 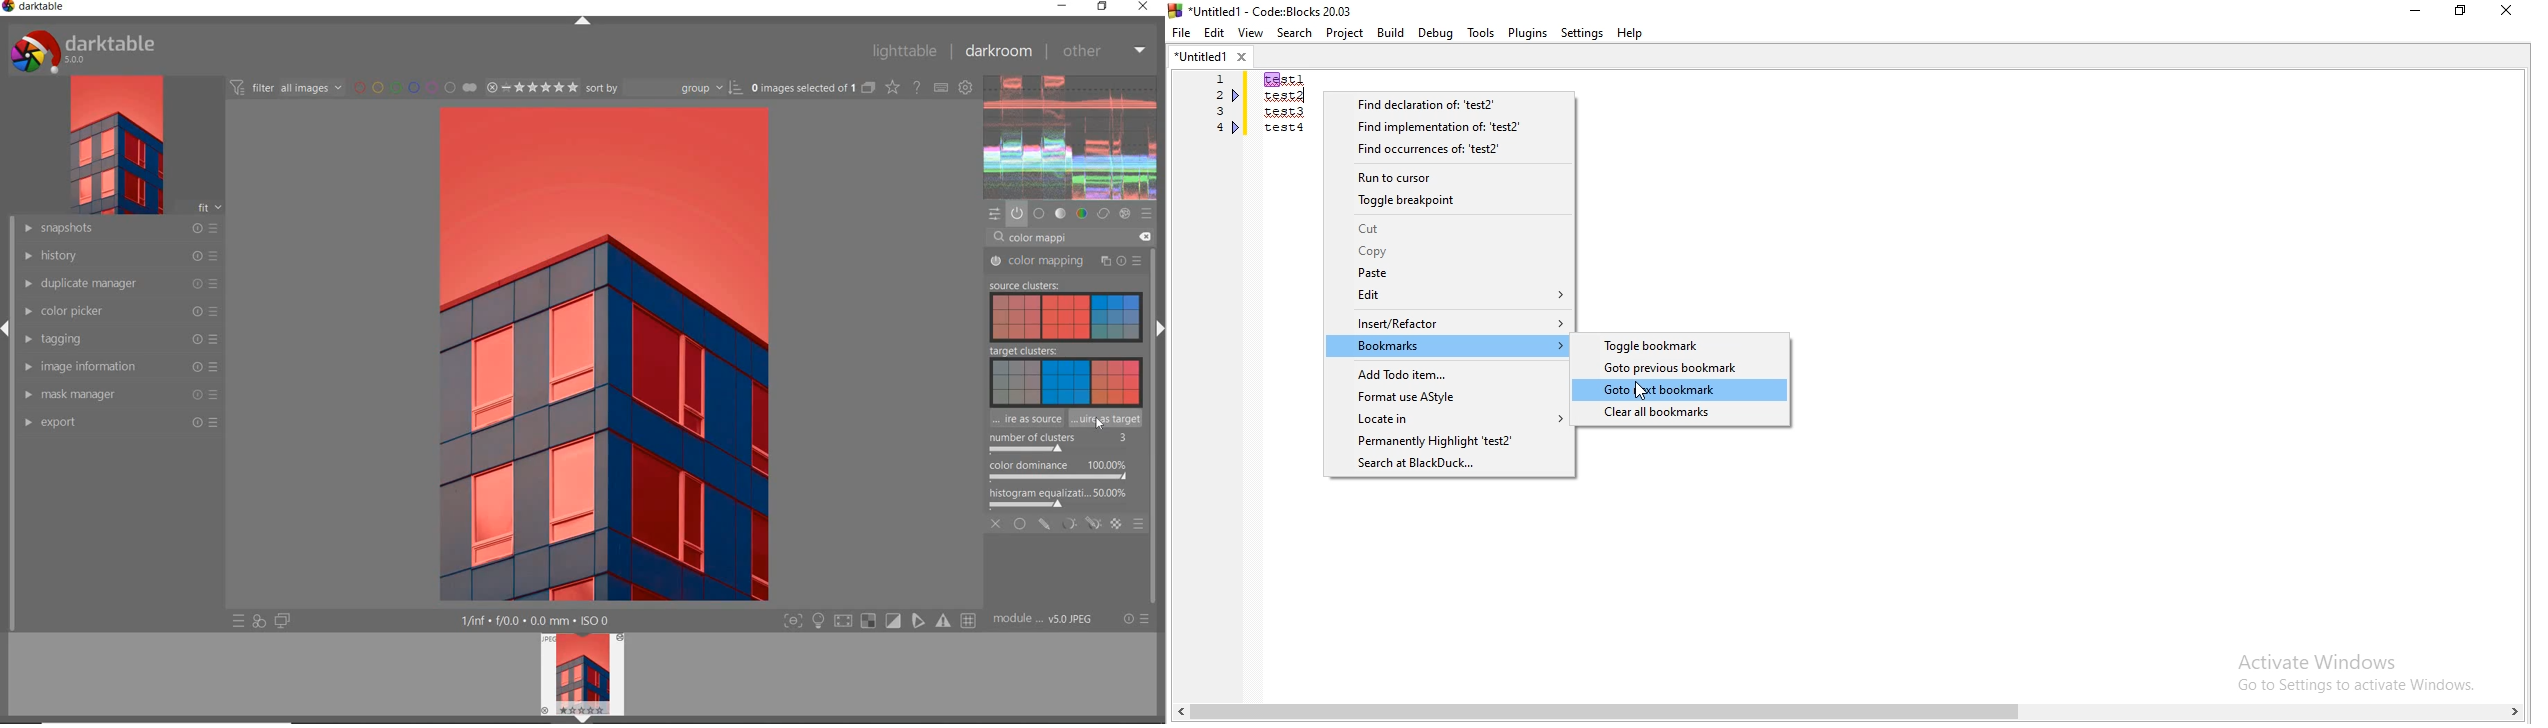 I want to click on Tools , so click(x=1480, y=33).